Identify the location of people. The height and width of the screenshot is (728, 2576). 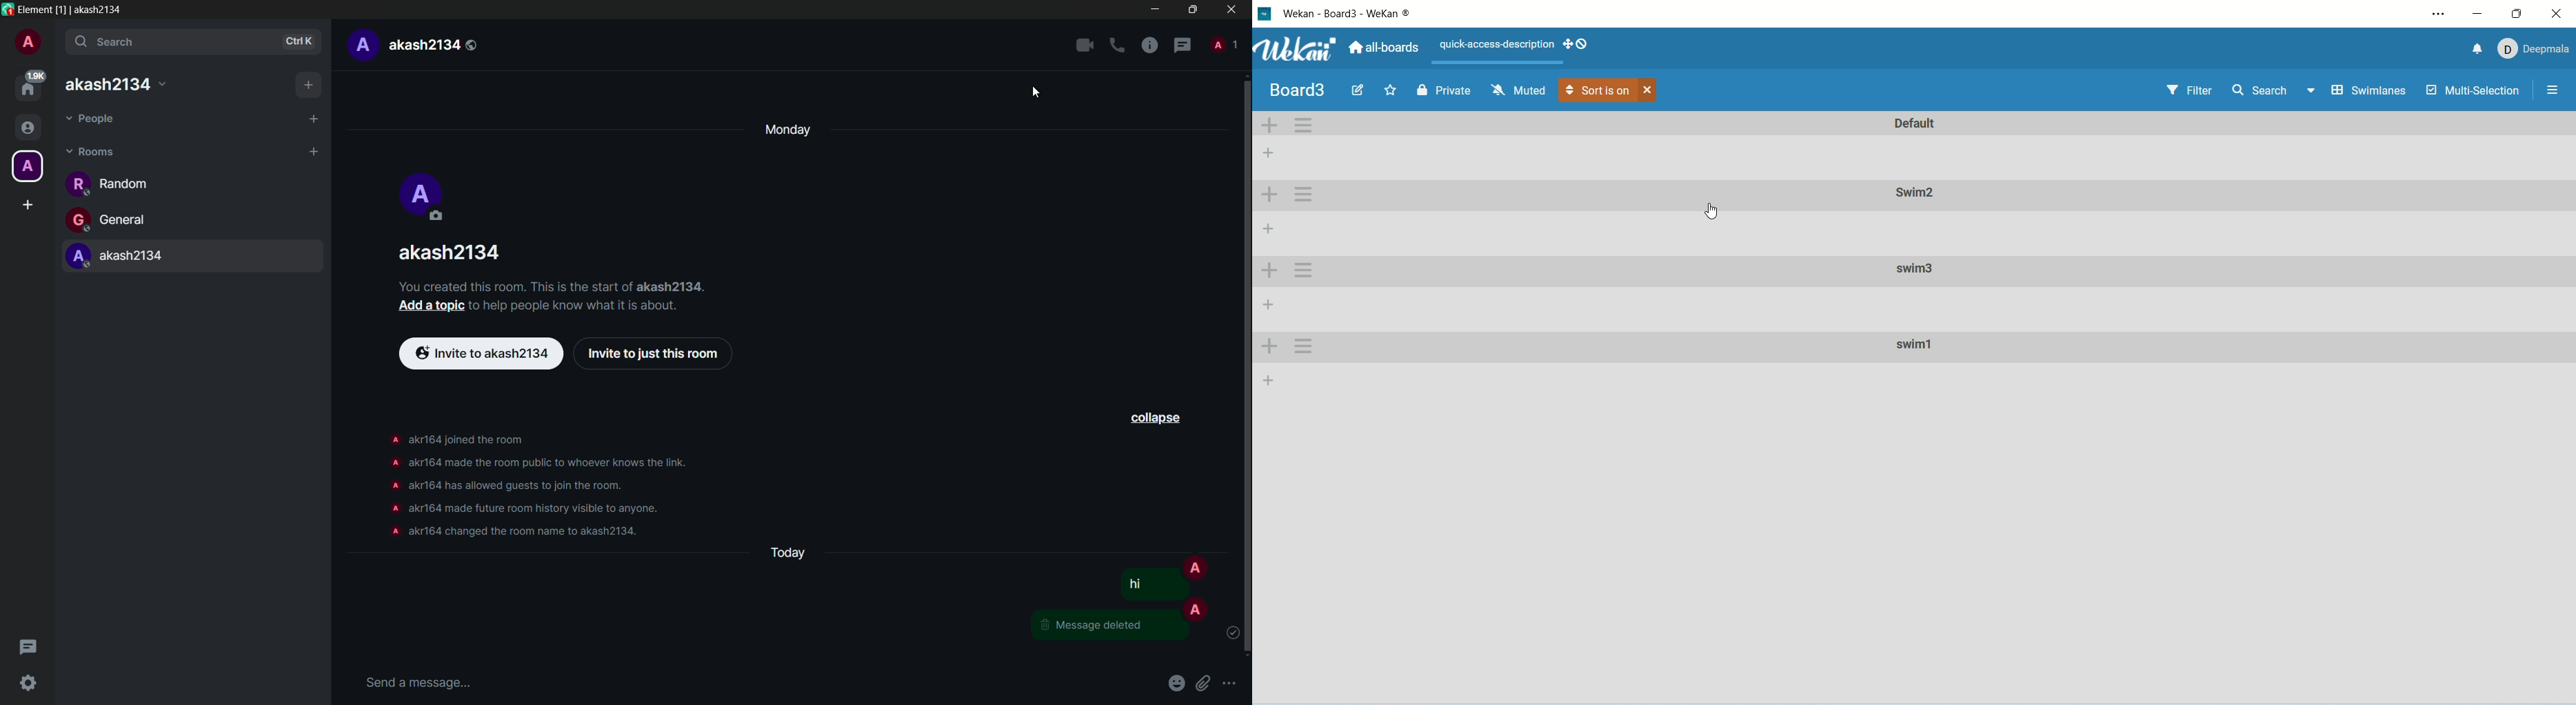
(1223, 43).